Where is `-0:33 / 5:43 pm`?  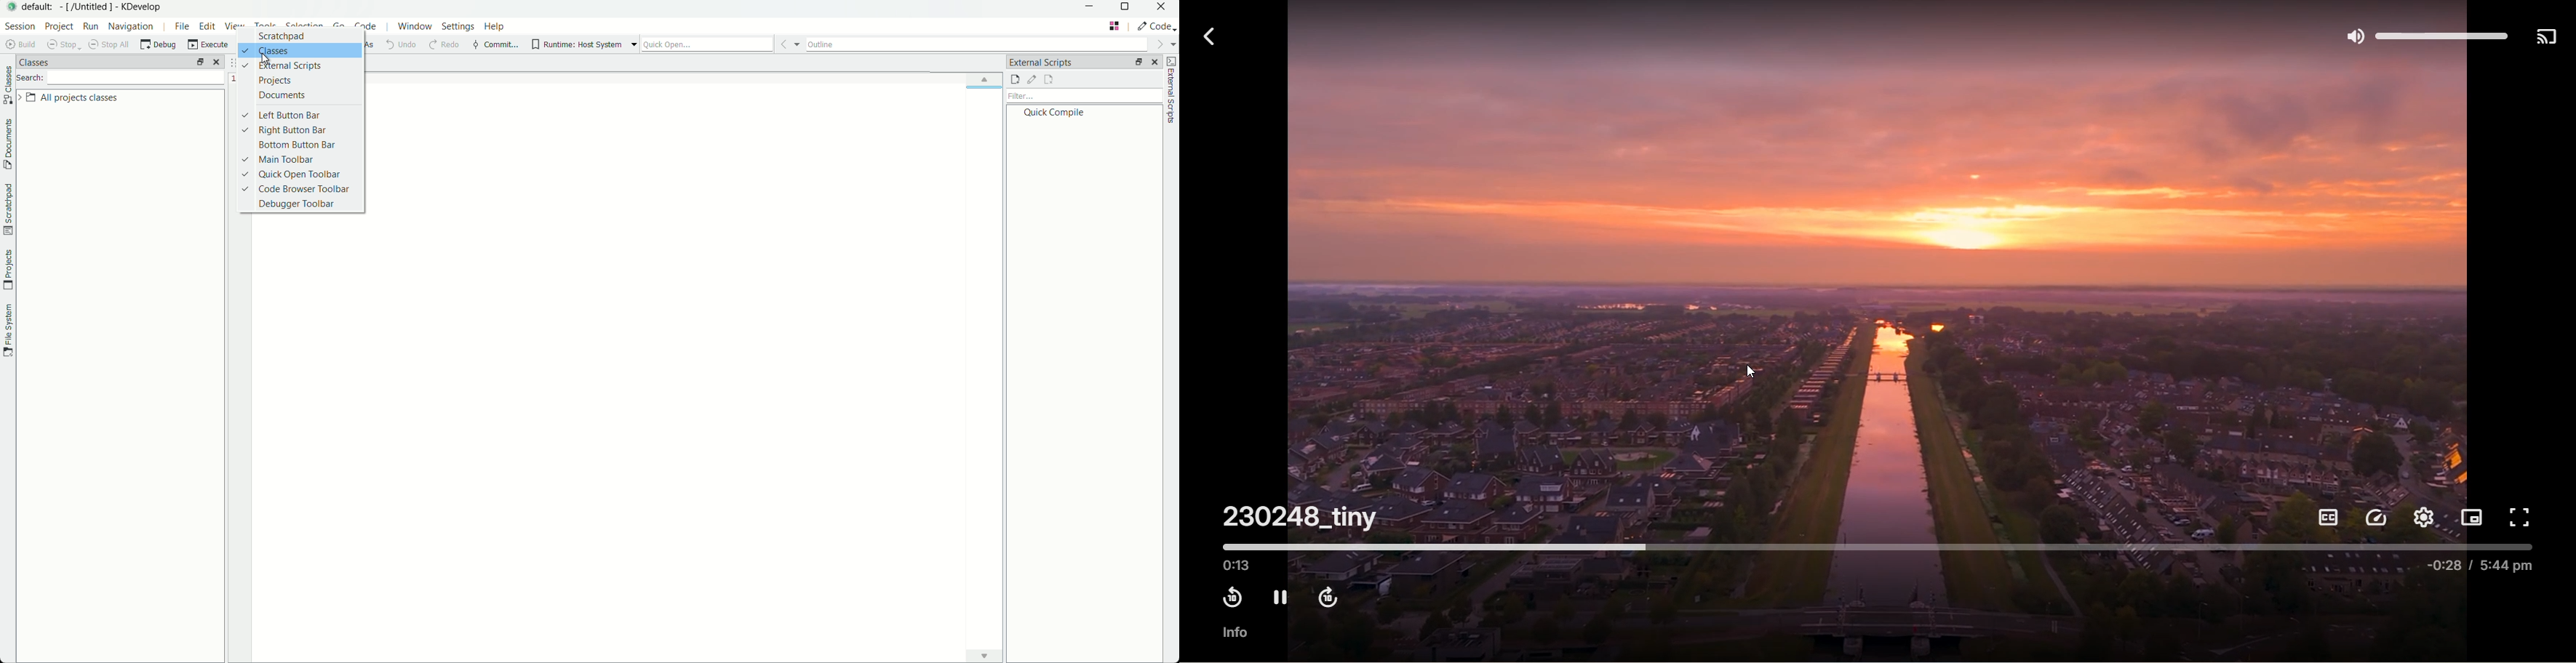 -0:33 / 5:43 pm is located at coordinates (2483, 566).